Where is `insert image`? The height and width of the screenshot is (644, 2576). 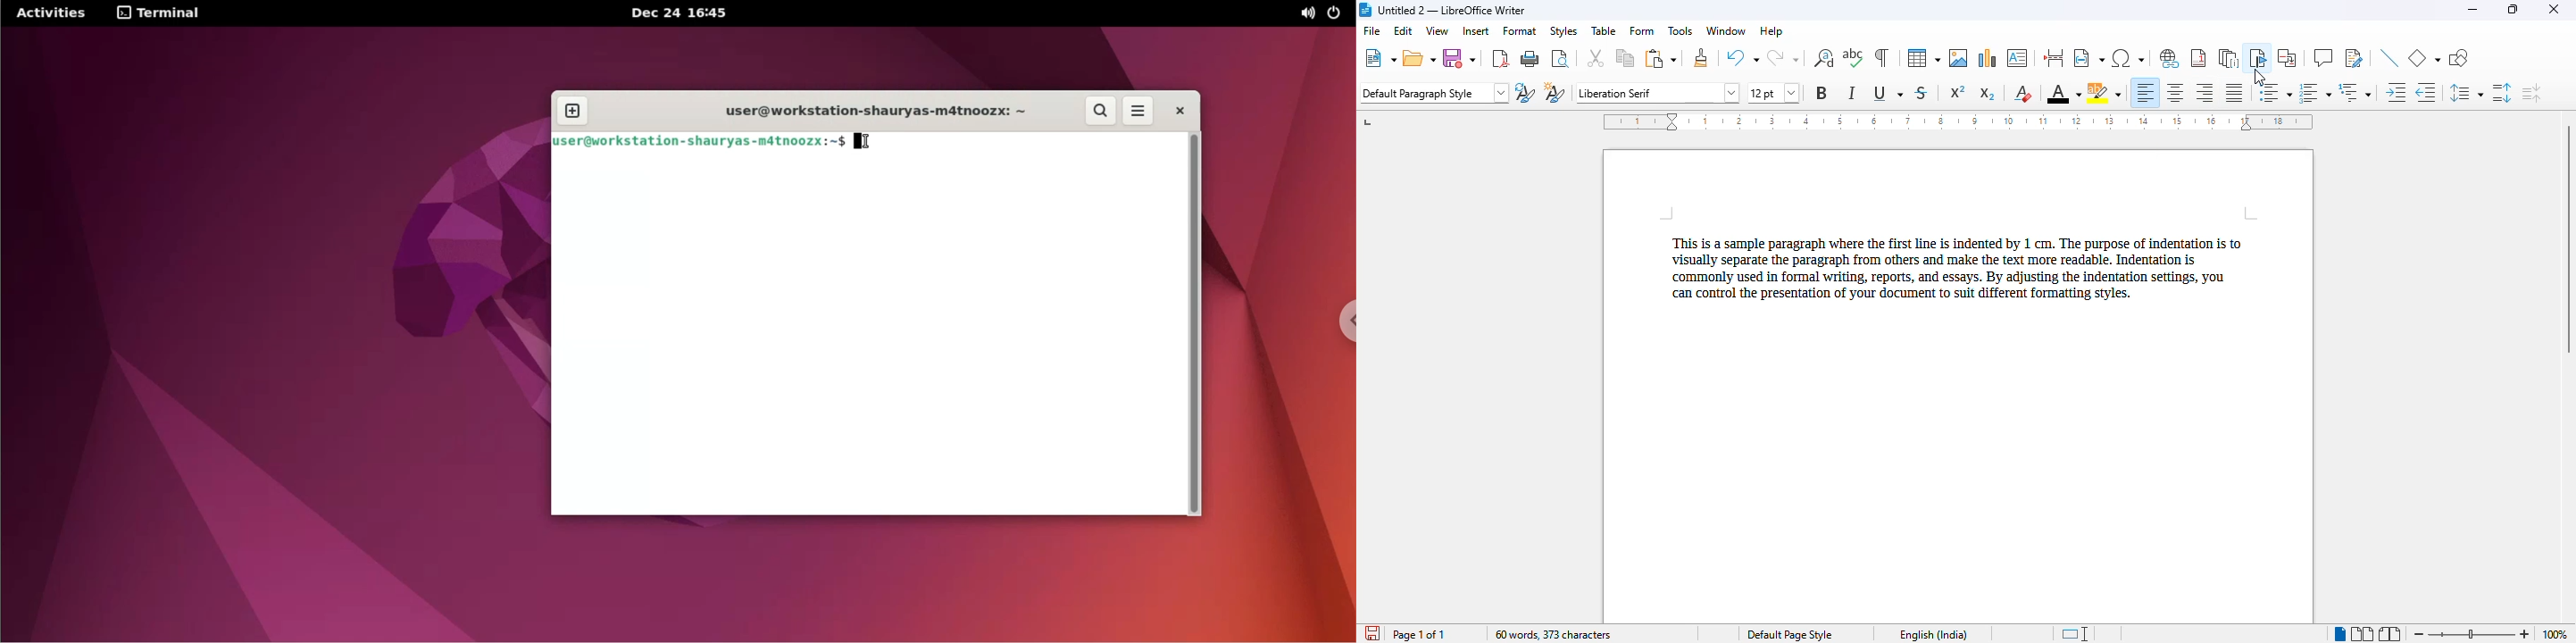 insert image is located at coordinates (1958, 58).